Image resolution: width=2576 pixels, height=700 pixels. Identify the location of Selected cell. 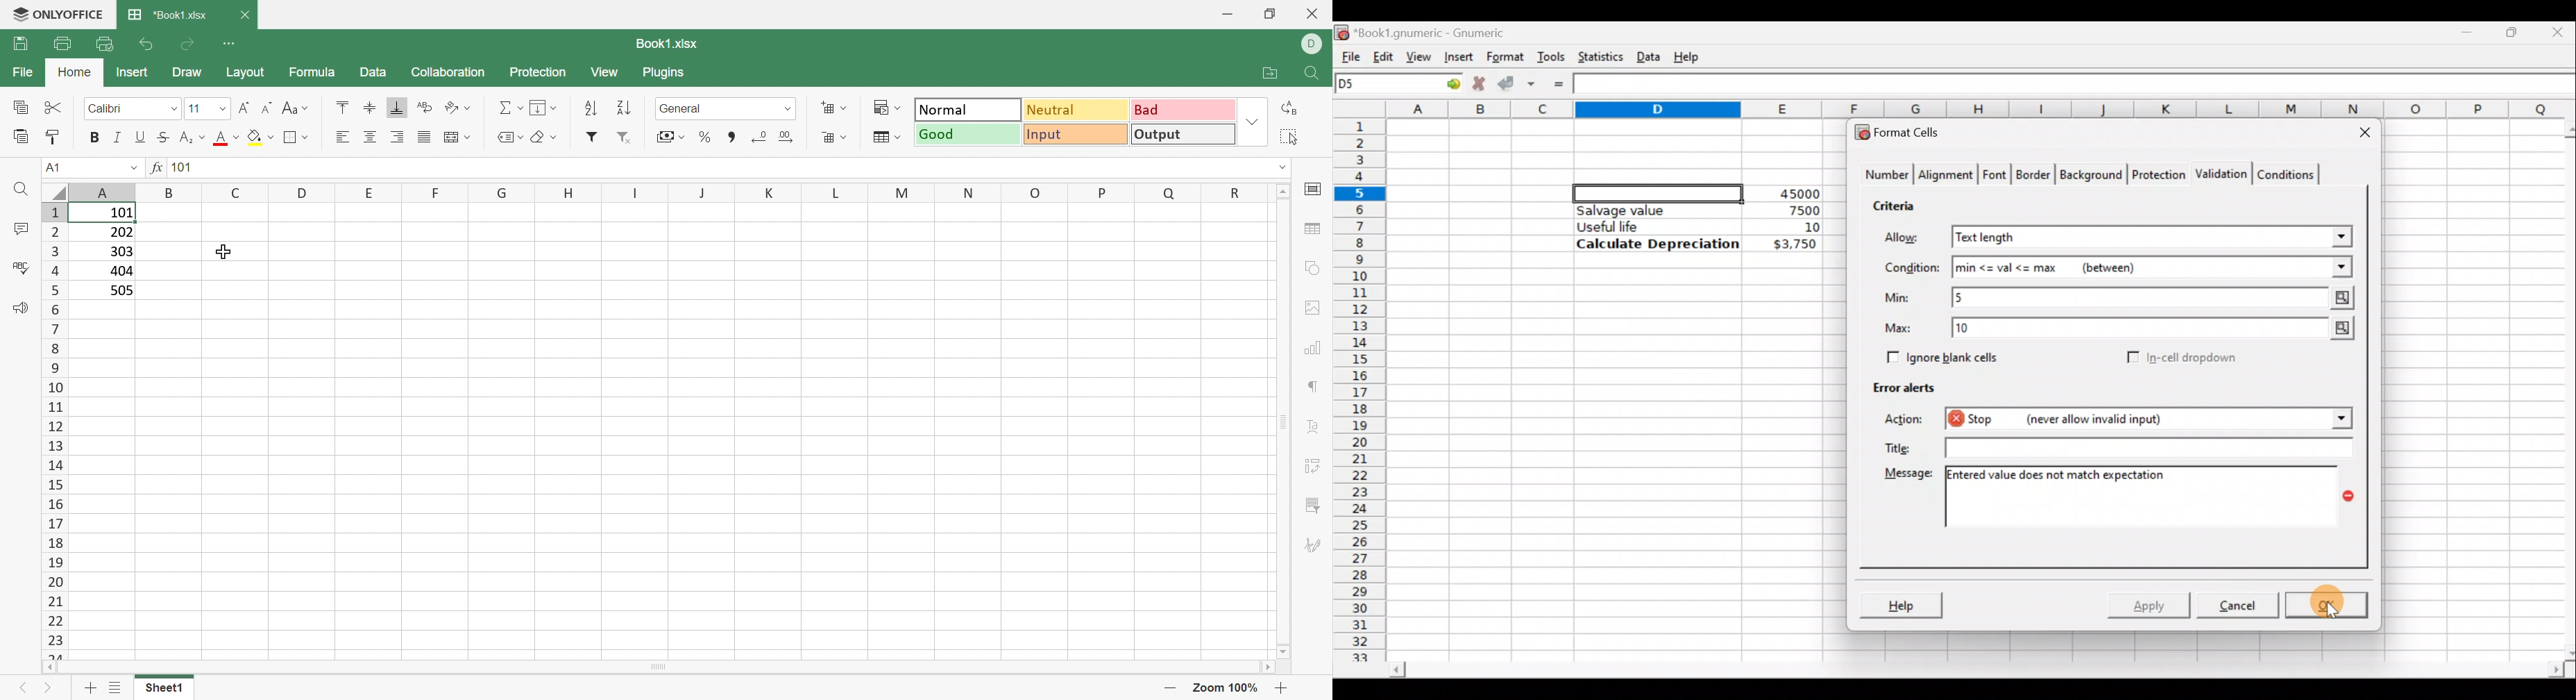
(1658, 191).